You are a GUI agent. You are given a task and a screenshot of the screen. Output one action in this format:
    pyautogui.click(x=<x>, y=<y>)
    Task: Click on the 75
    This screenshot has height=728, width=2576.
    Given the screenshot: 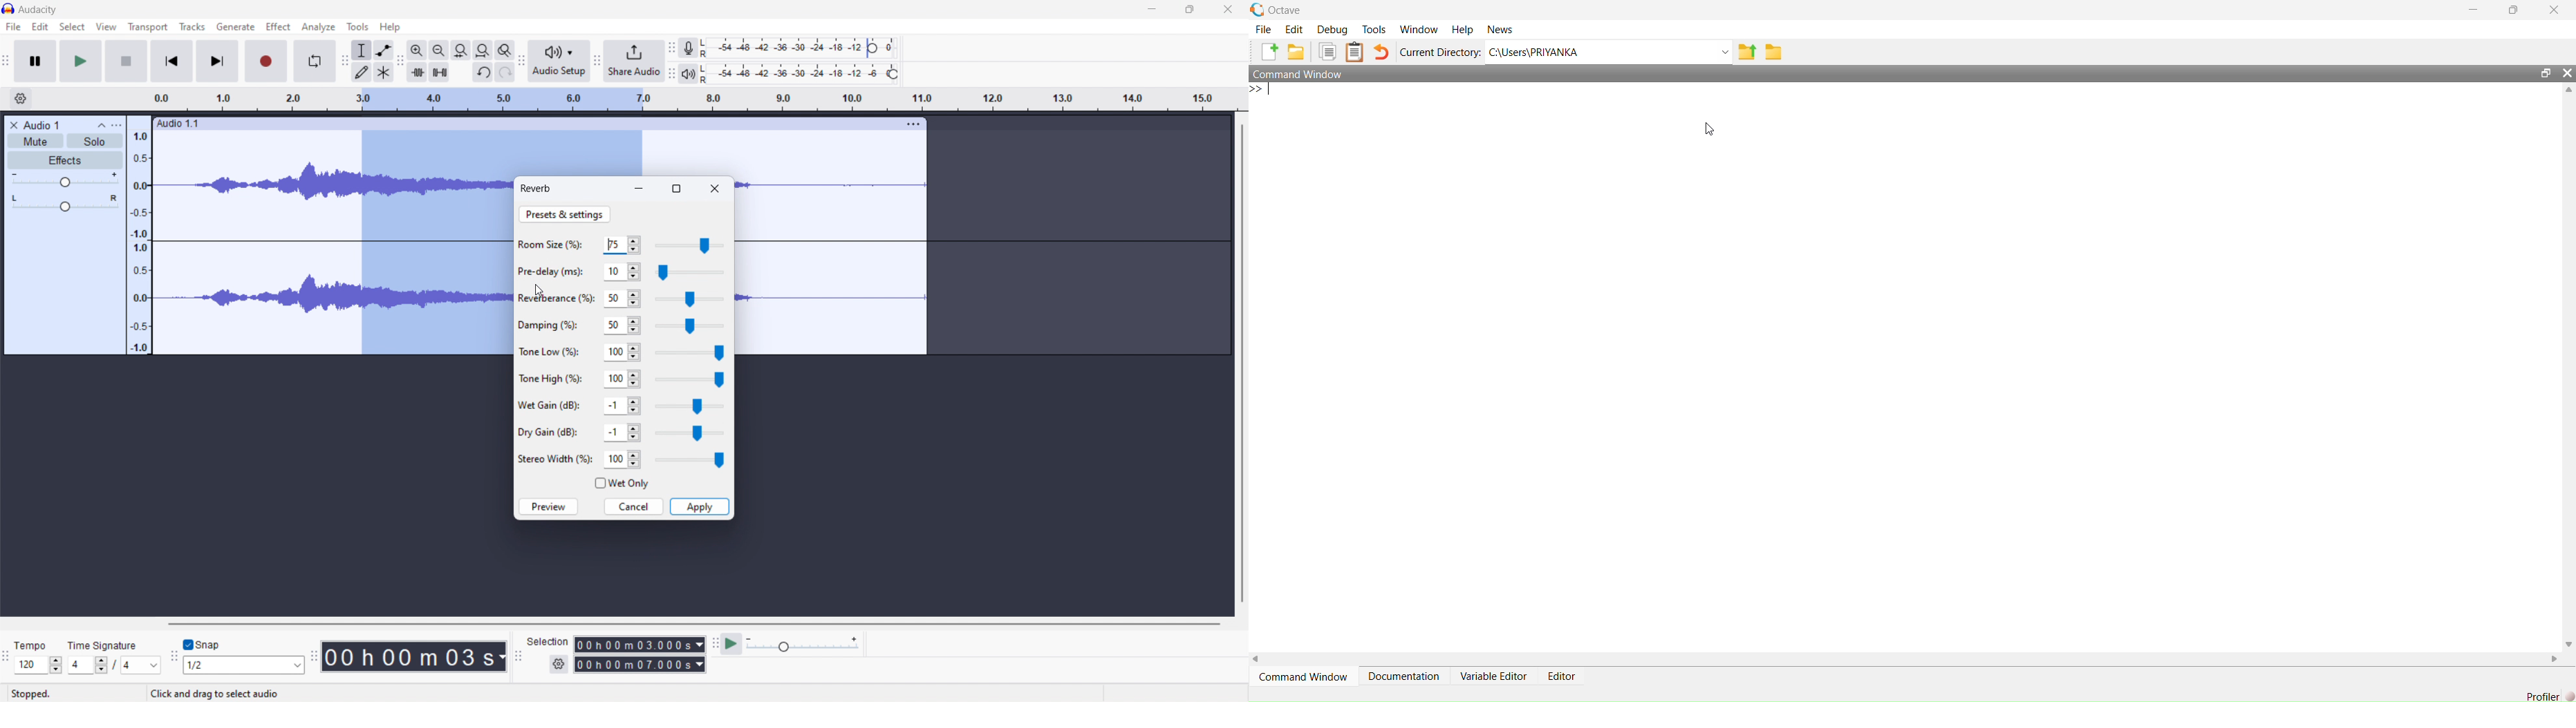 What is the action you would take?
    pyautogui.click(x=622, y=245)
    